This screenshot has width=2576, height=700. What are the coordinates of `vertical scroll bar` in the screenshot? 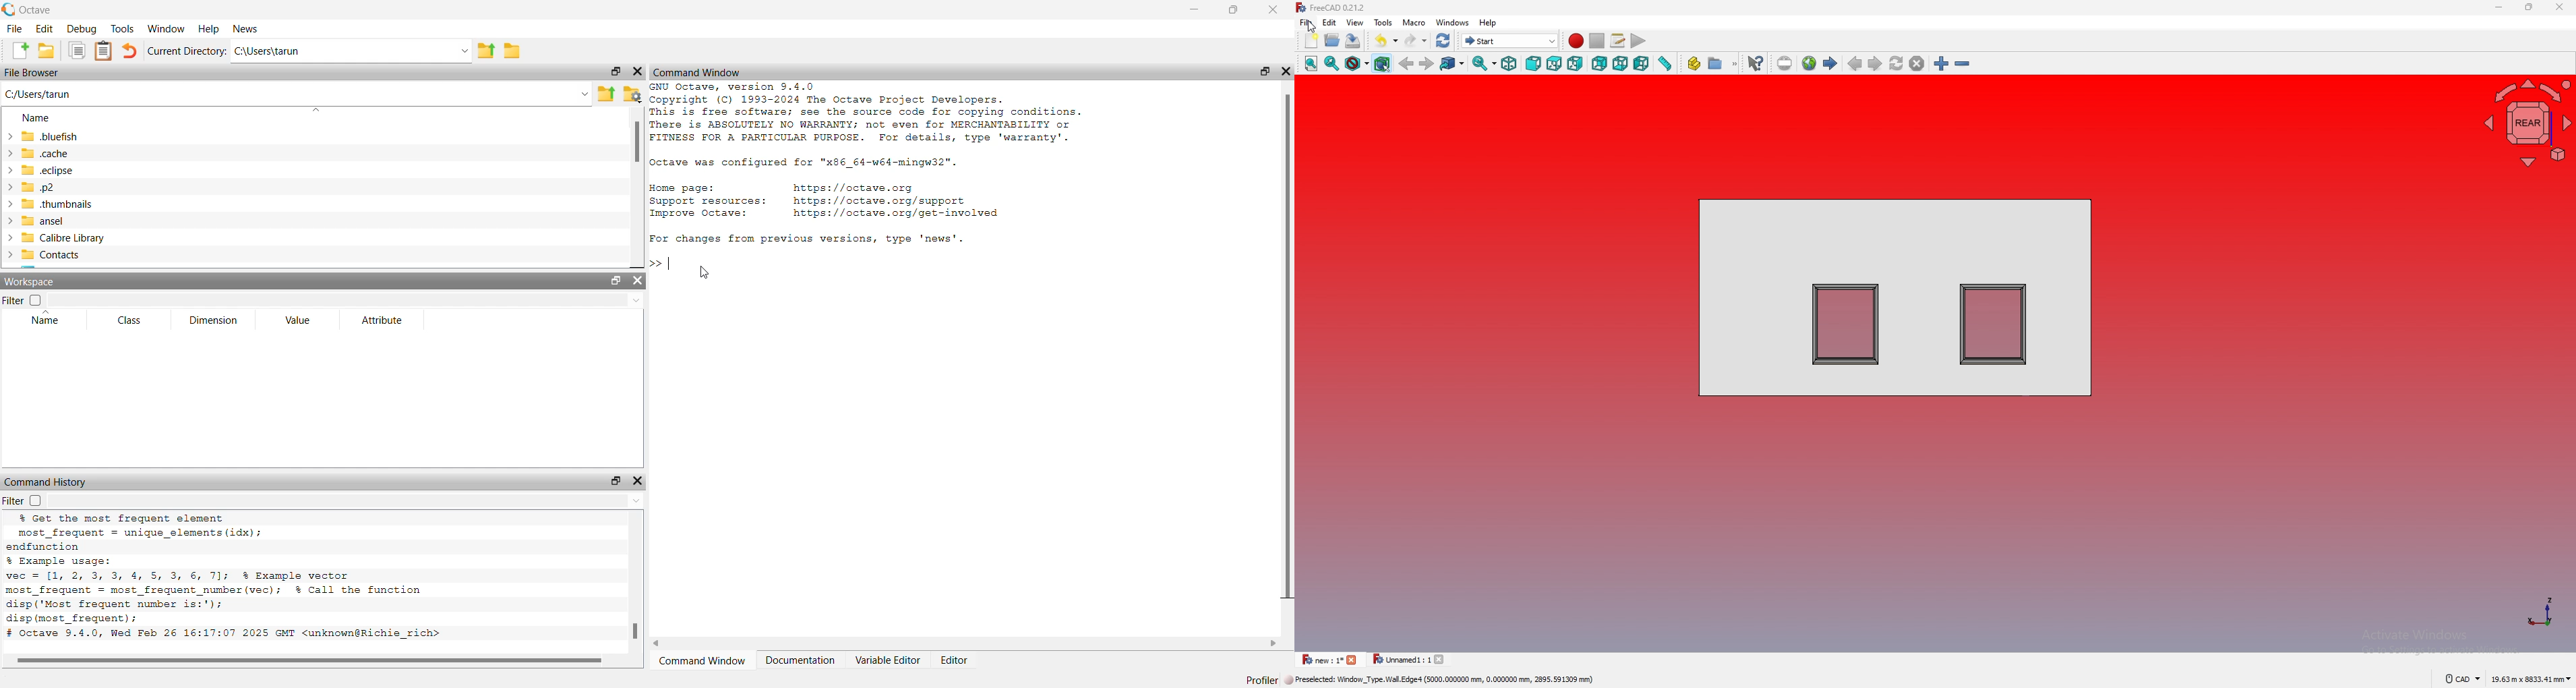 It's located at (1286, 360).